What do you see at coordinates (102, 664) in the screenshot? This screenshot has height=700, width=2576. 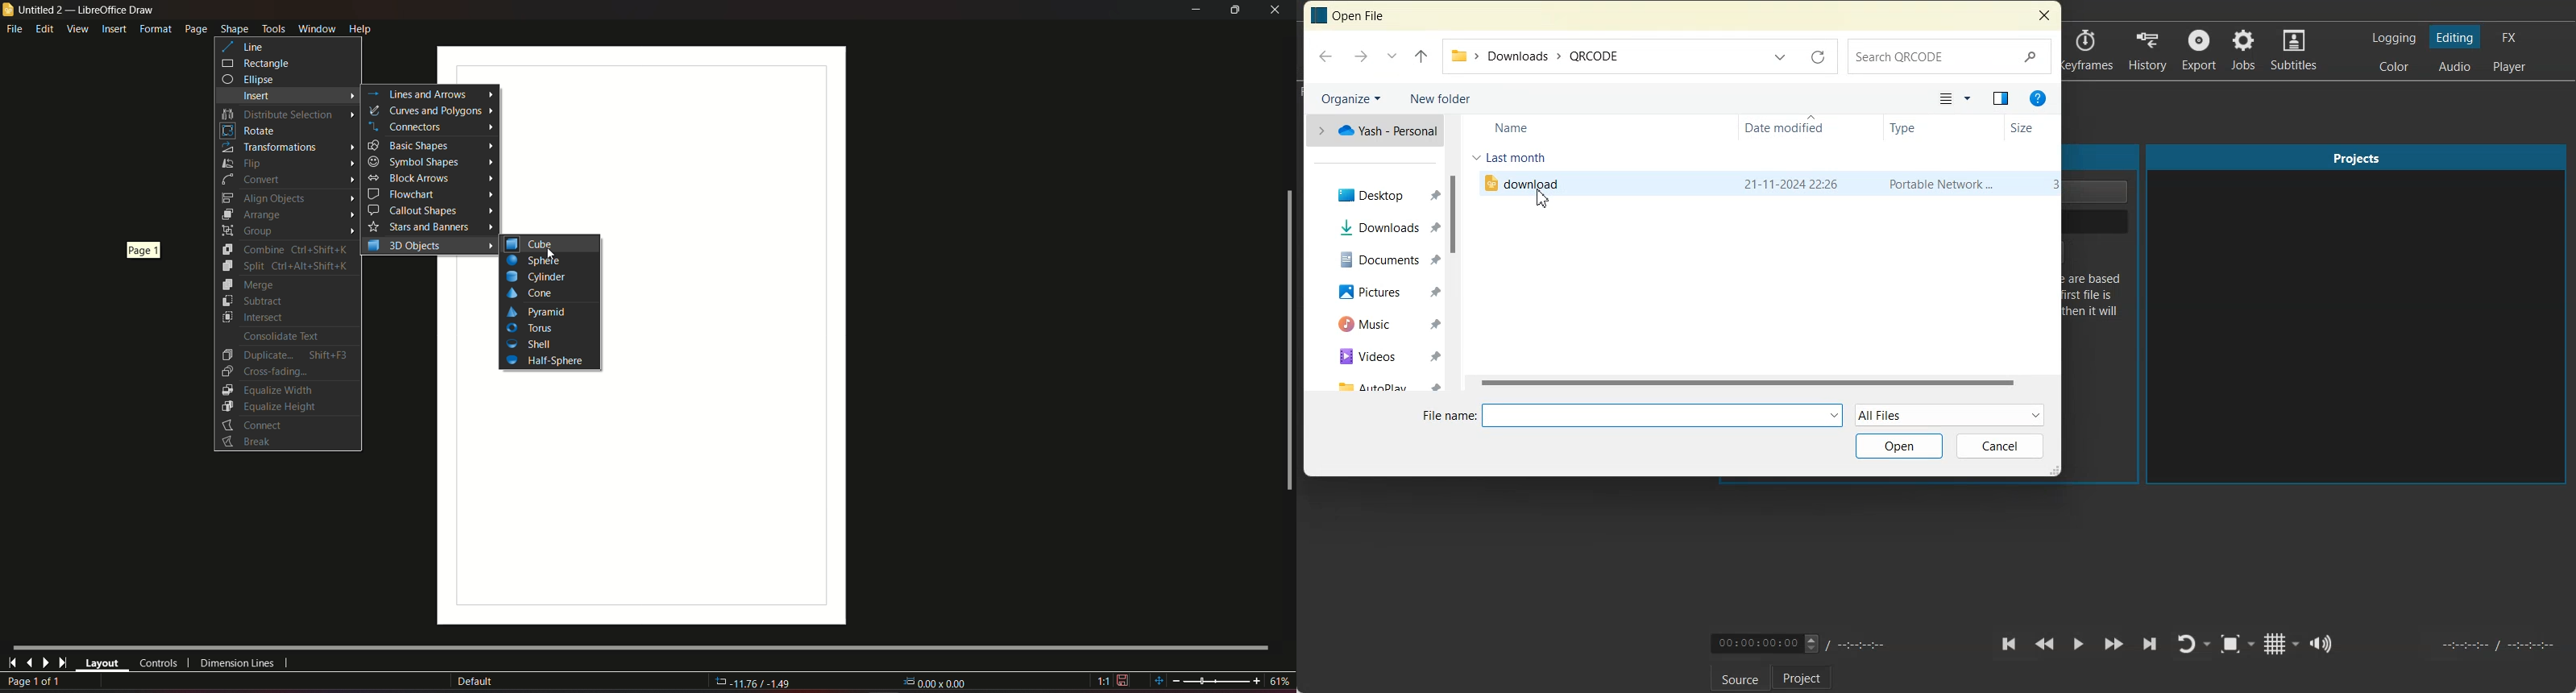 I see `layout` at bounding box center [102, 664].